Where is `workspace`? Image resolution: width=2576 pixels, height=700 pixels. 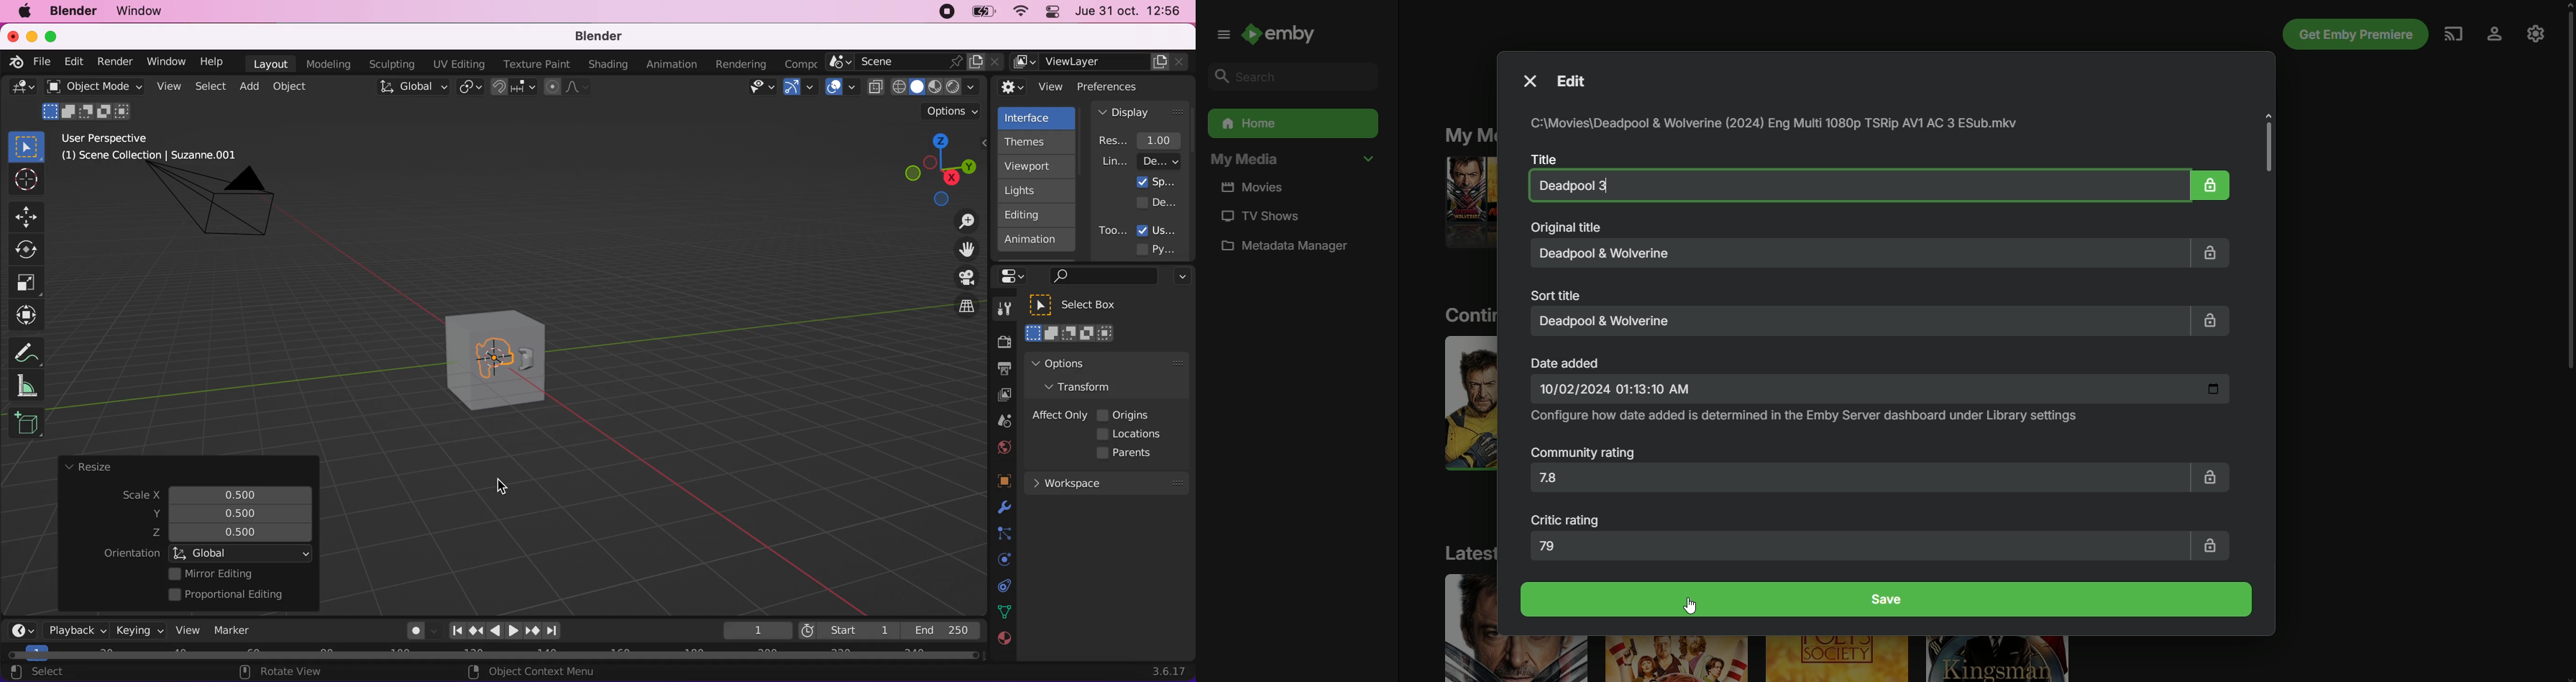
workspace is located at coordinates (1106, 482).